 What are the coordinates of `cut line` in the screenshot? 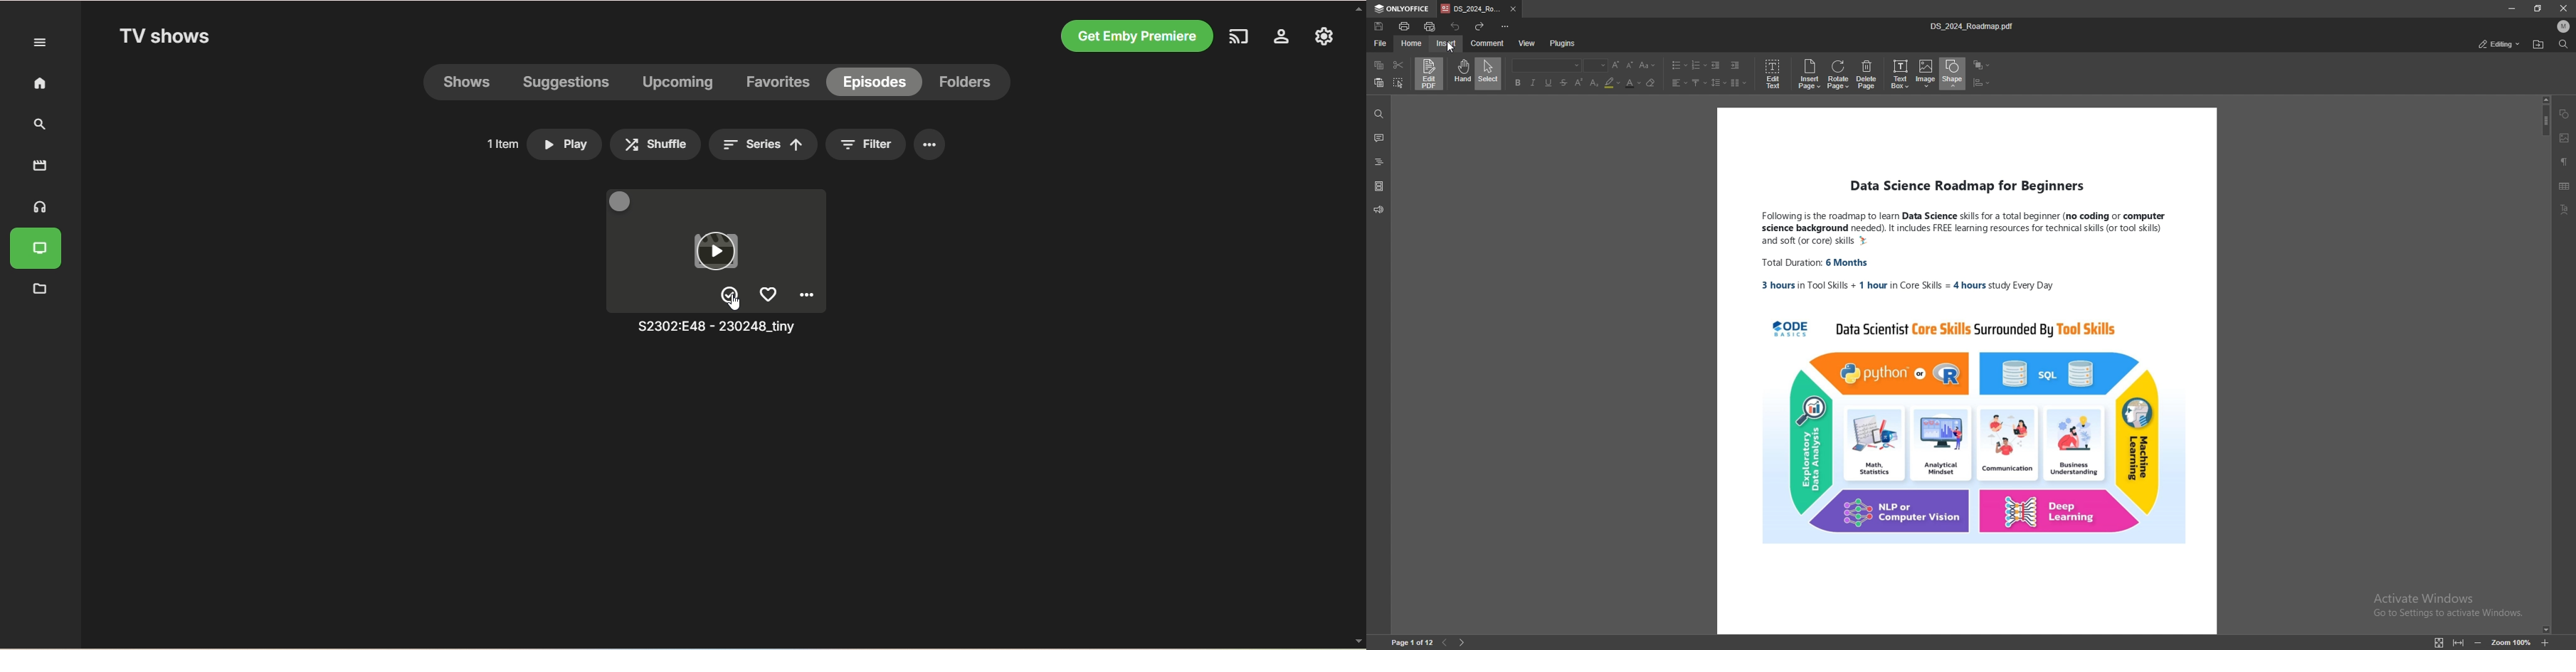 It's located at (1565, 83).